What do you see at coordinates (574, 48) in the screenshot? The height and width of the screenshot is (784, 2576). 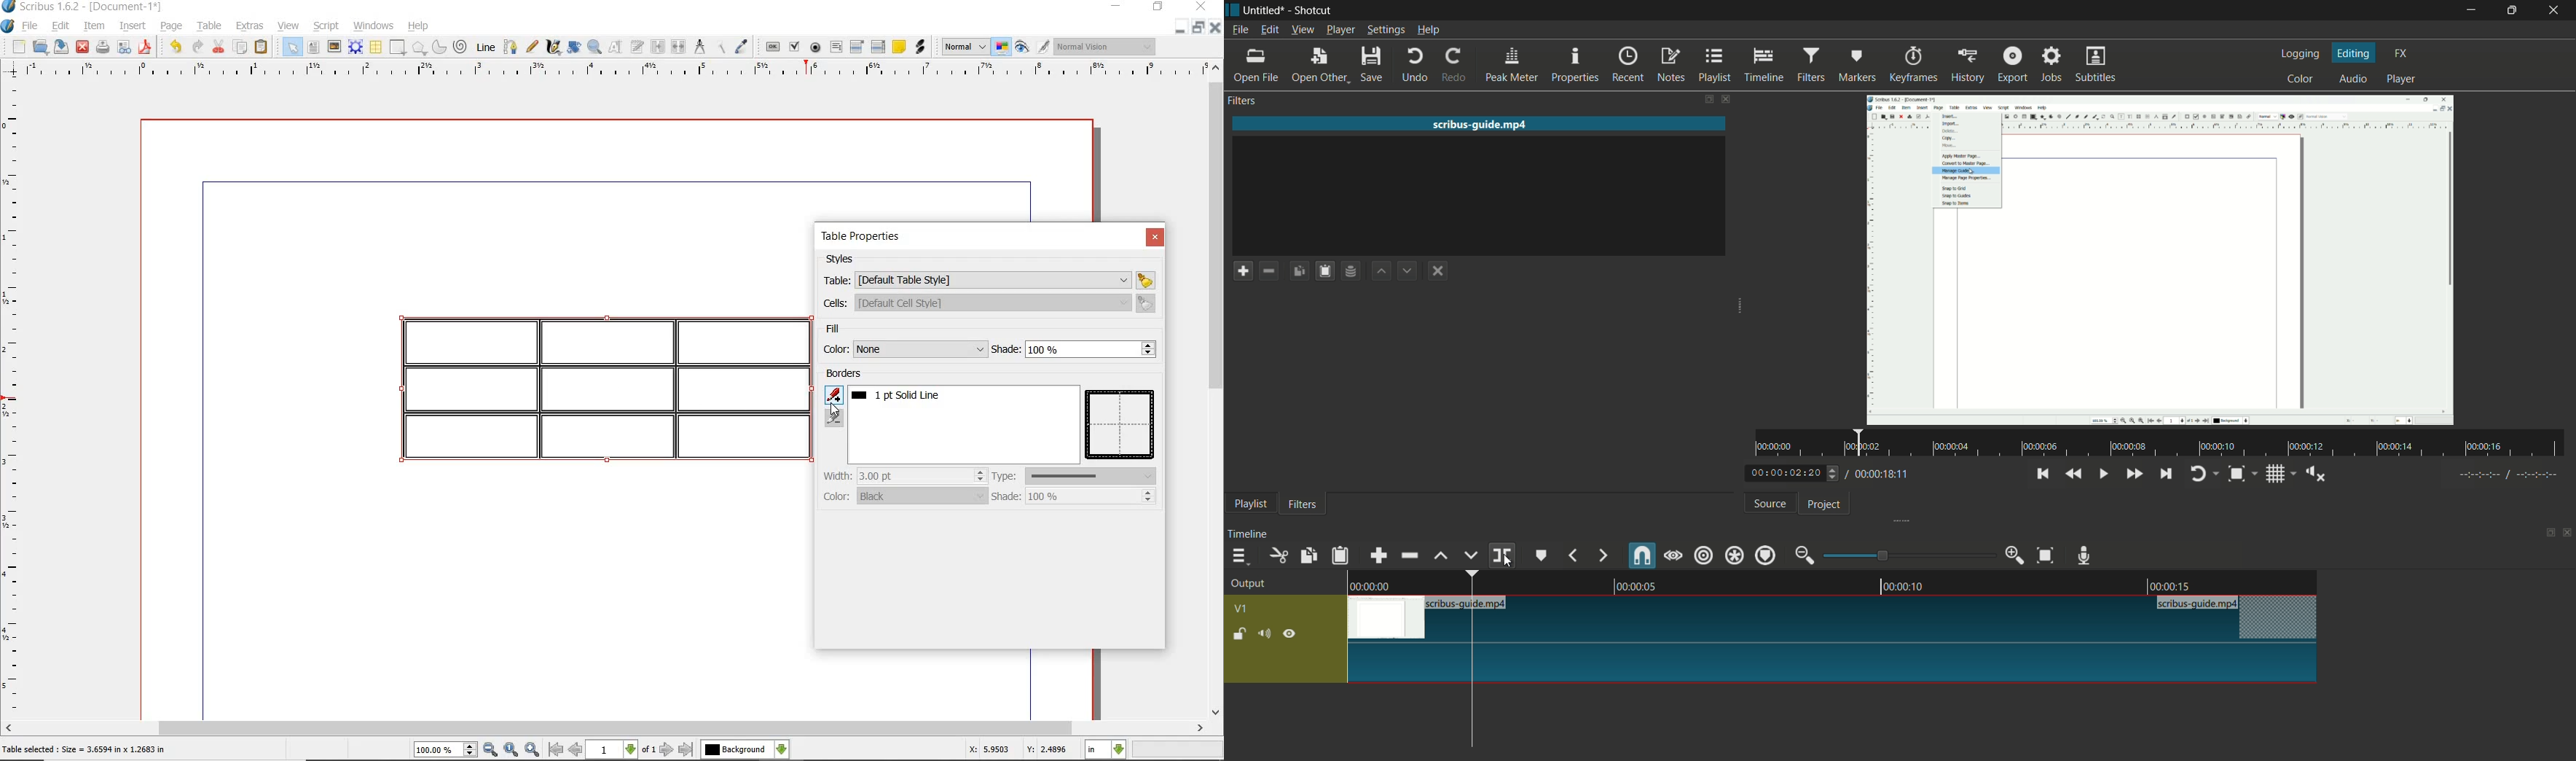 I see `rotate item` at bounding box center [574, 48].